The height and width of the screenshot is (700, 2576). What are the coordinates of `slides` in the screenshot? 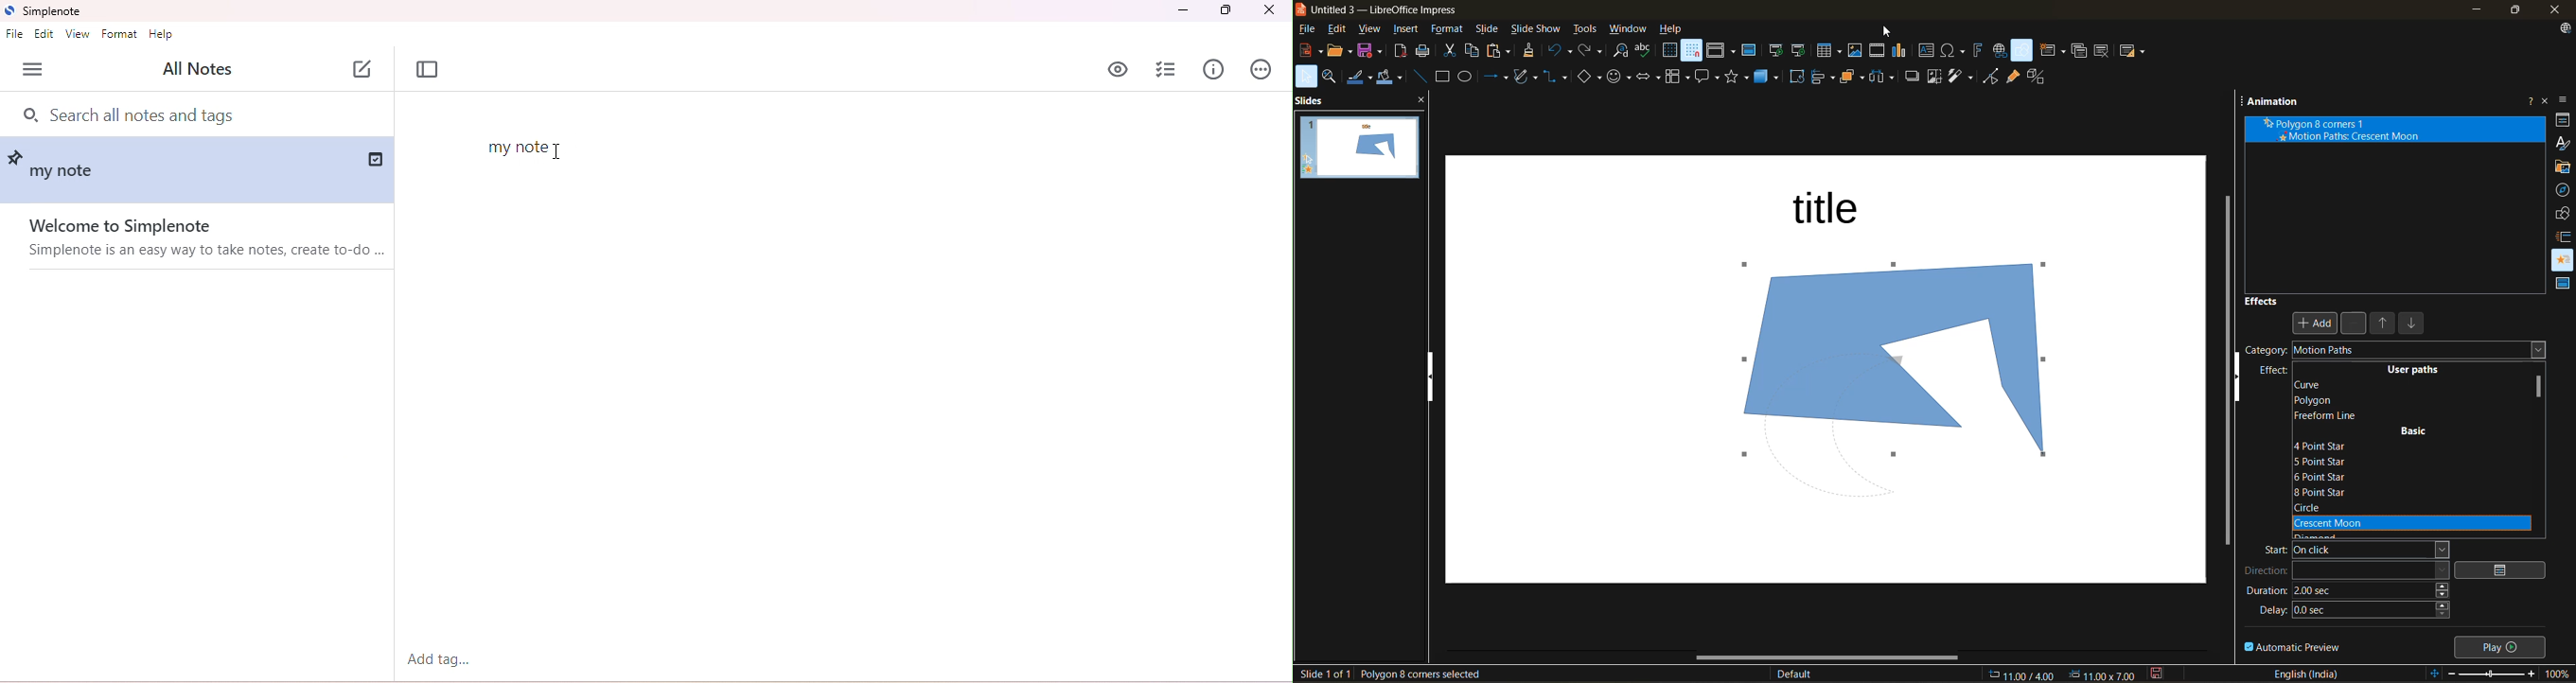 It's located at (1366, 147).